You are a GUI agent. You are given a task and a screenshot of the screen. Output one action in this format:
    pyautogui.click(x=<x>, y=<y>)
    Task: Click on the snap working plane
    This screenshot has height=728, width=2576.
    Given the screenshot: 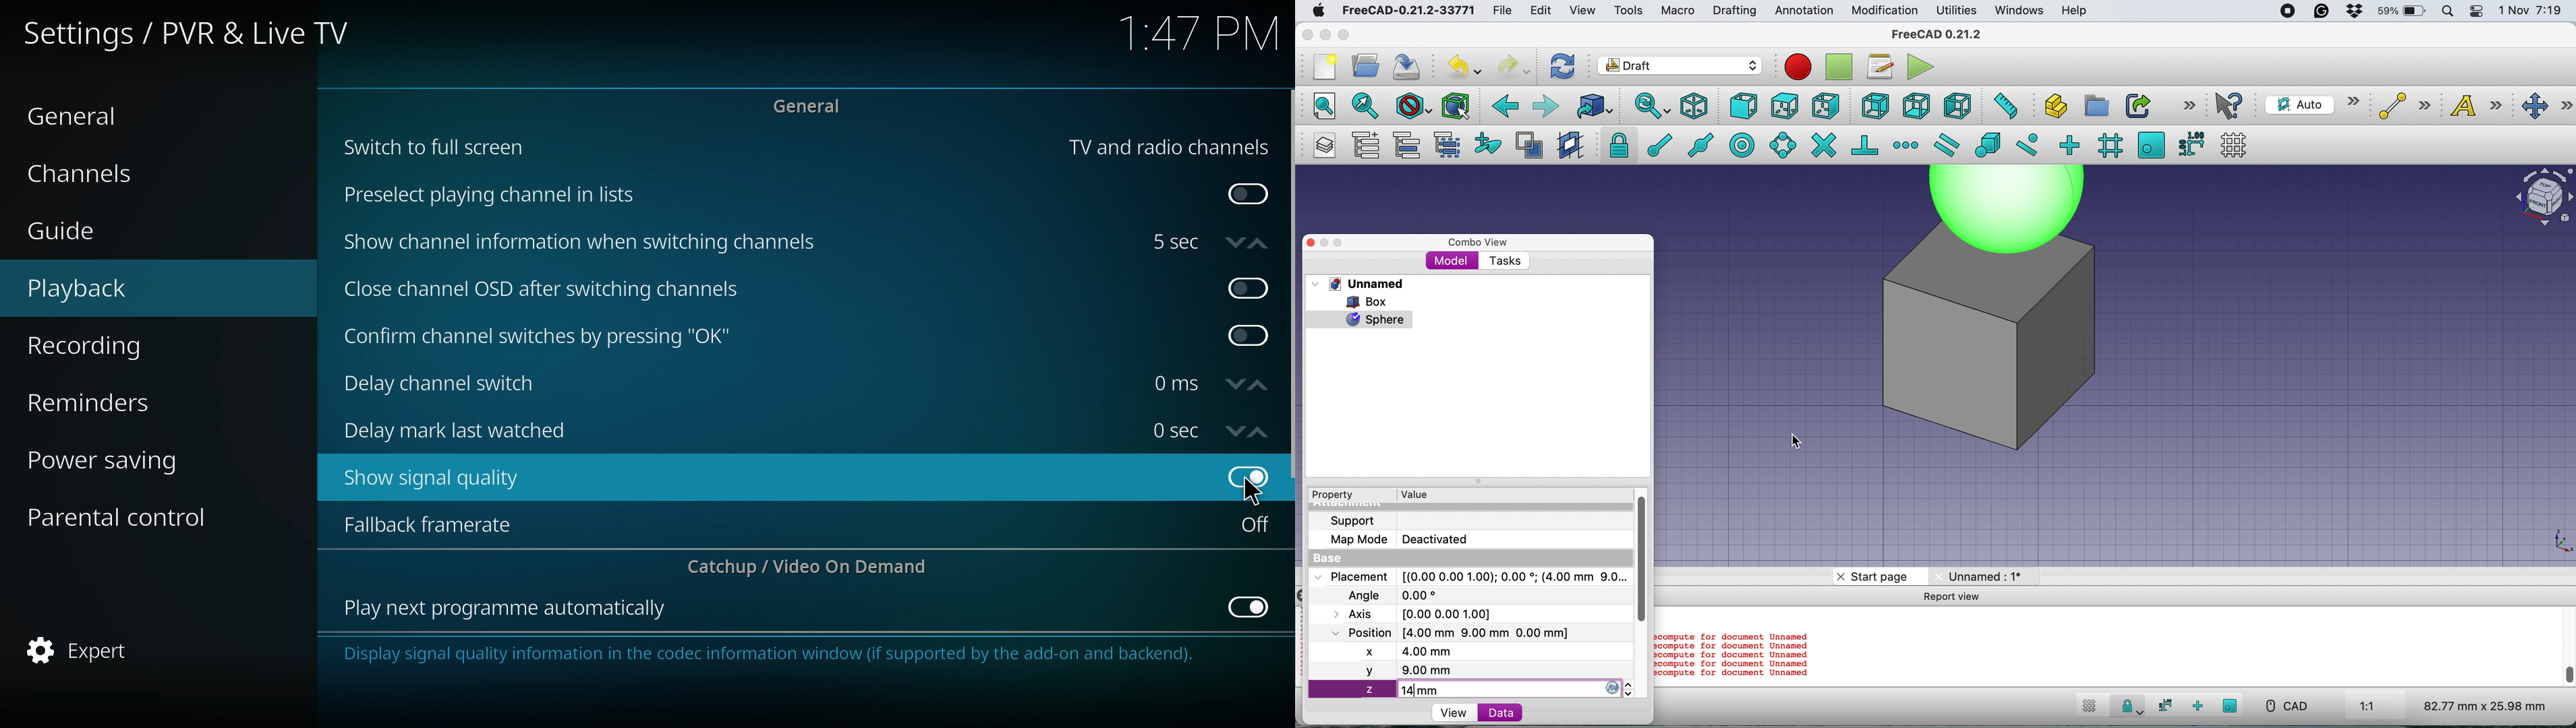 What is the action you would take?
    pyautogui.click(x=2231, y=706)
    